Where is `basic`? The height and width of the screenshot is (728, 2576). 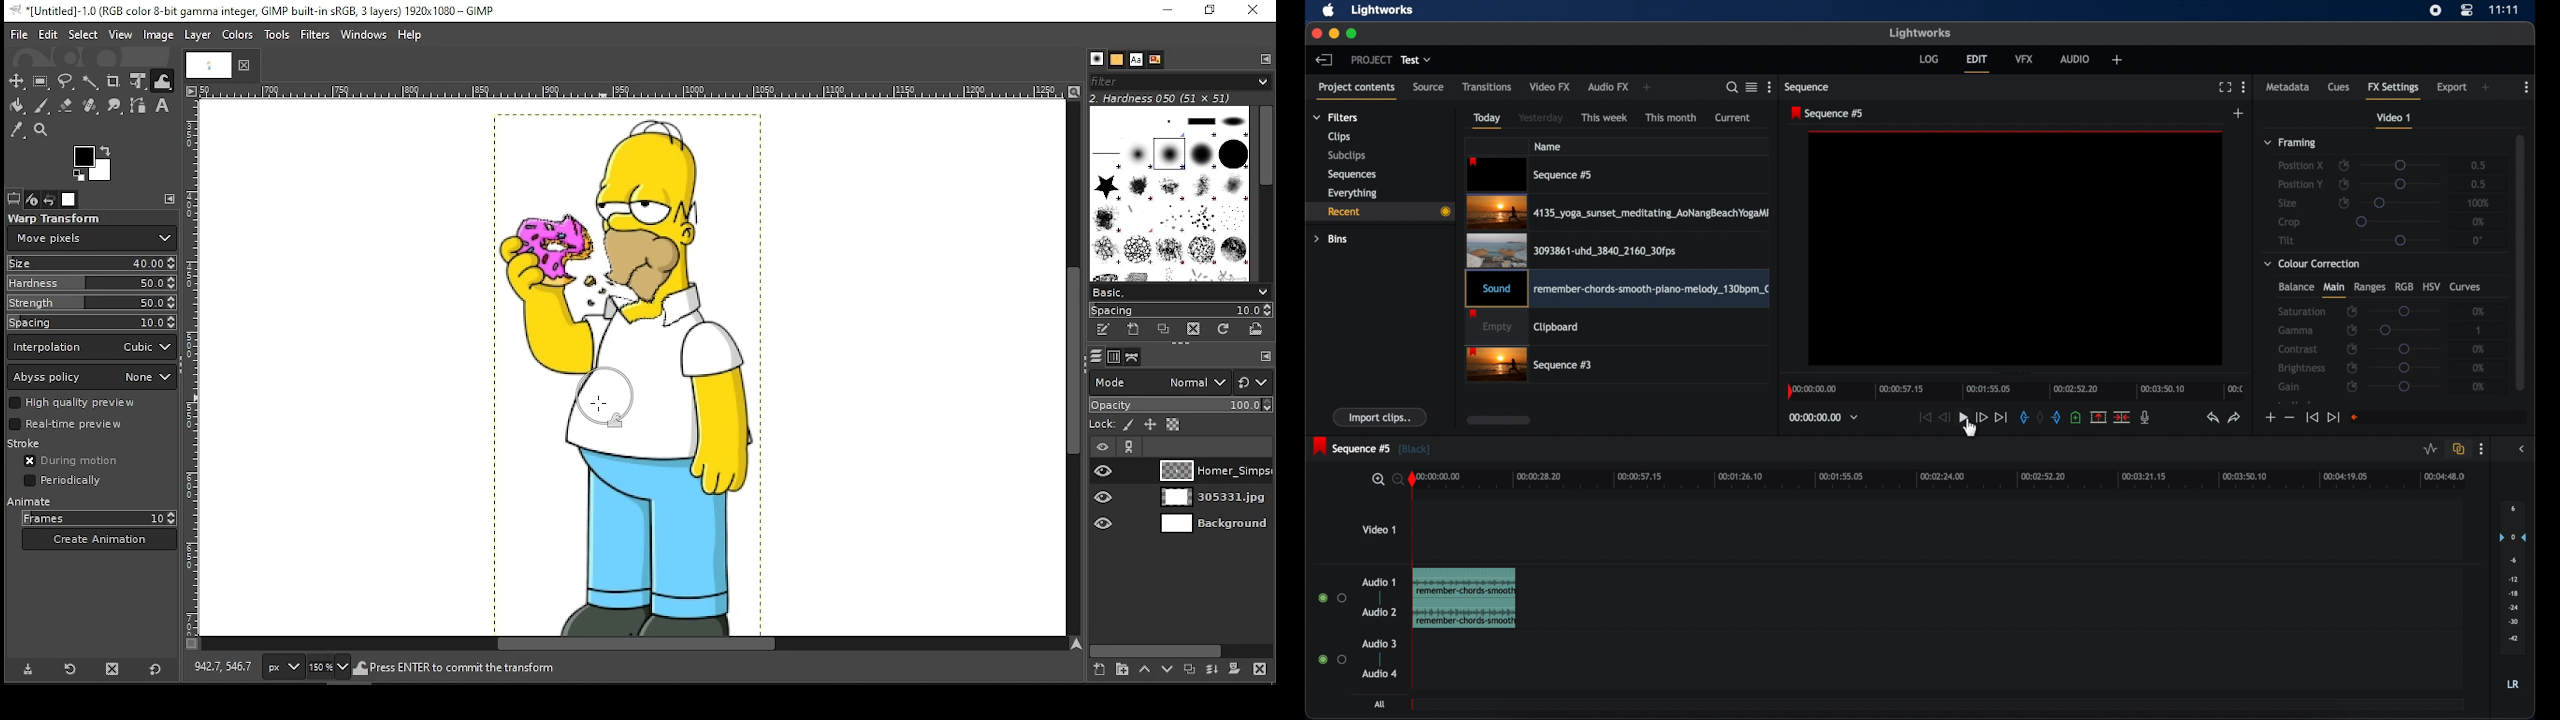
basic is located at coordinates (1181, 293).